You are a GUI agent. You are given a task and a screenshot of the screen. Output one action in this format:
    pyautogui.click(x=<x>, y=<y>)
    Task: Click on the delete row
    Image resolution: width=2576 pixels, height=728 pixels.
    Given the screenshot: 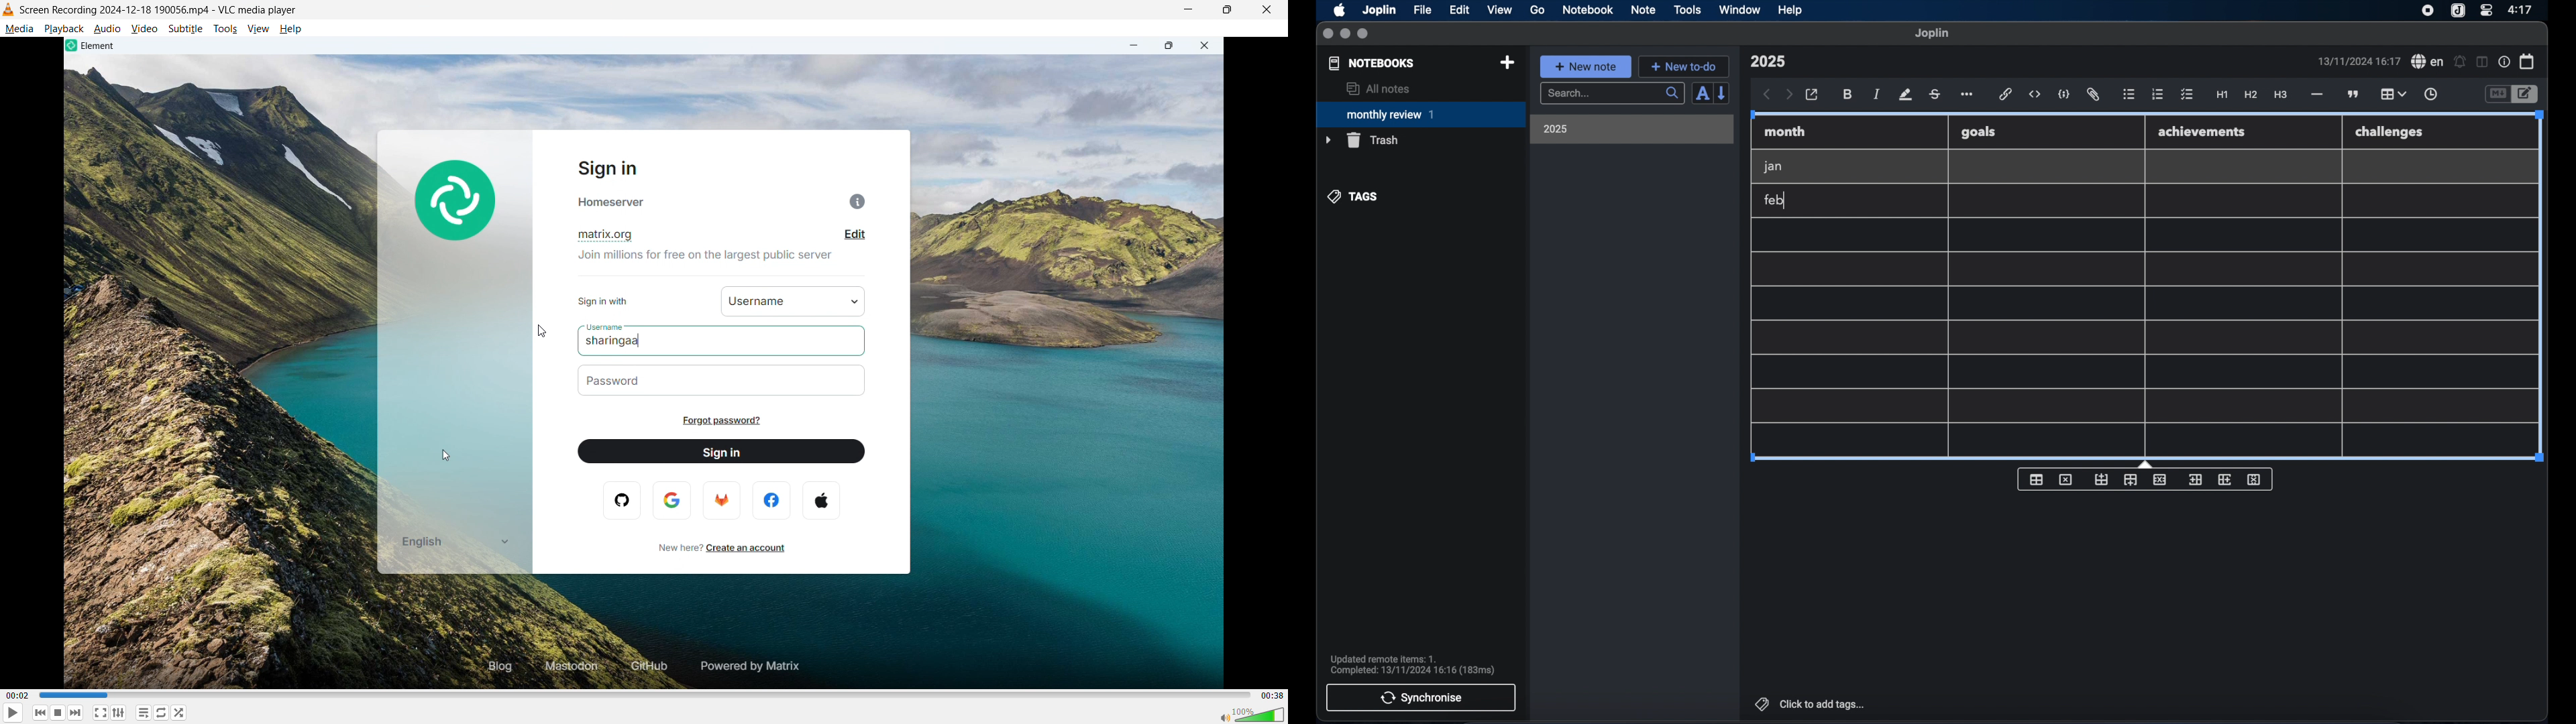 What is the action you would take?
    pyautogui.click(x=2161, y=479)
    